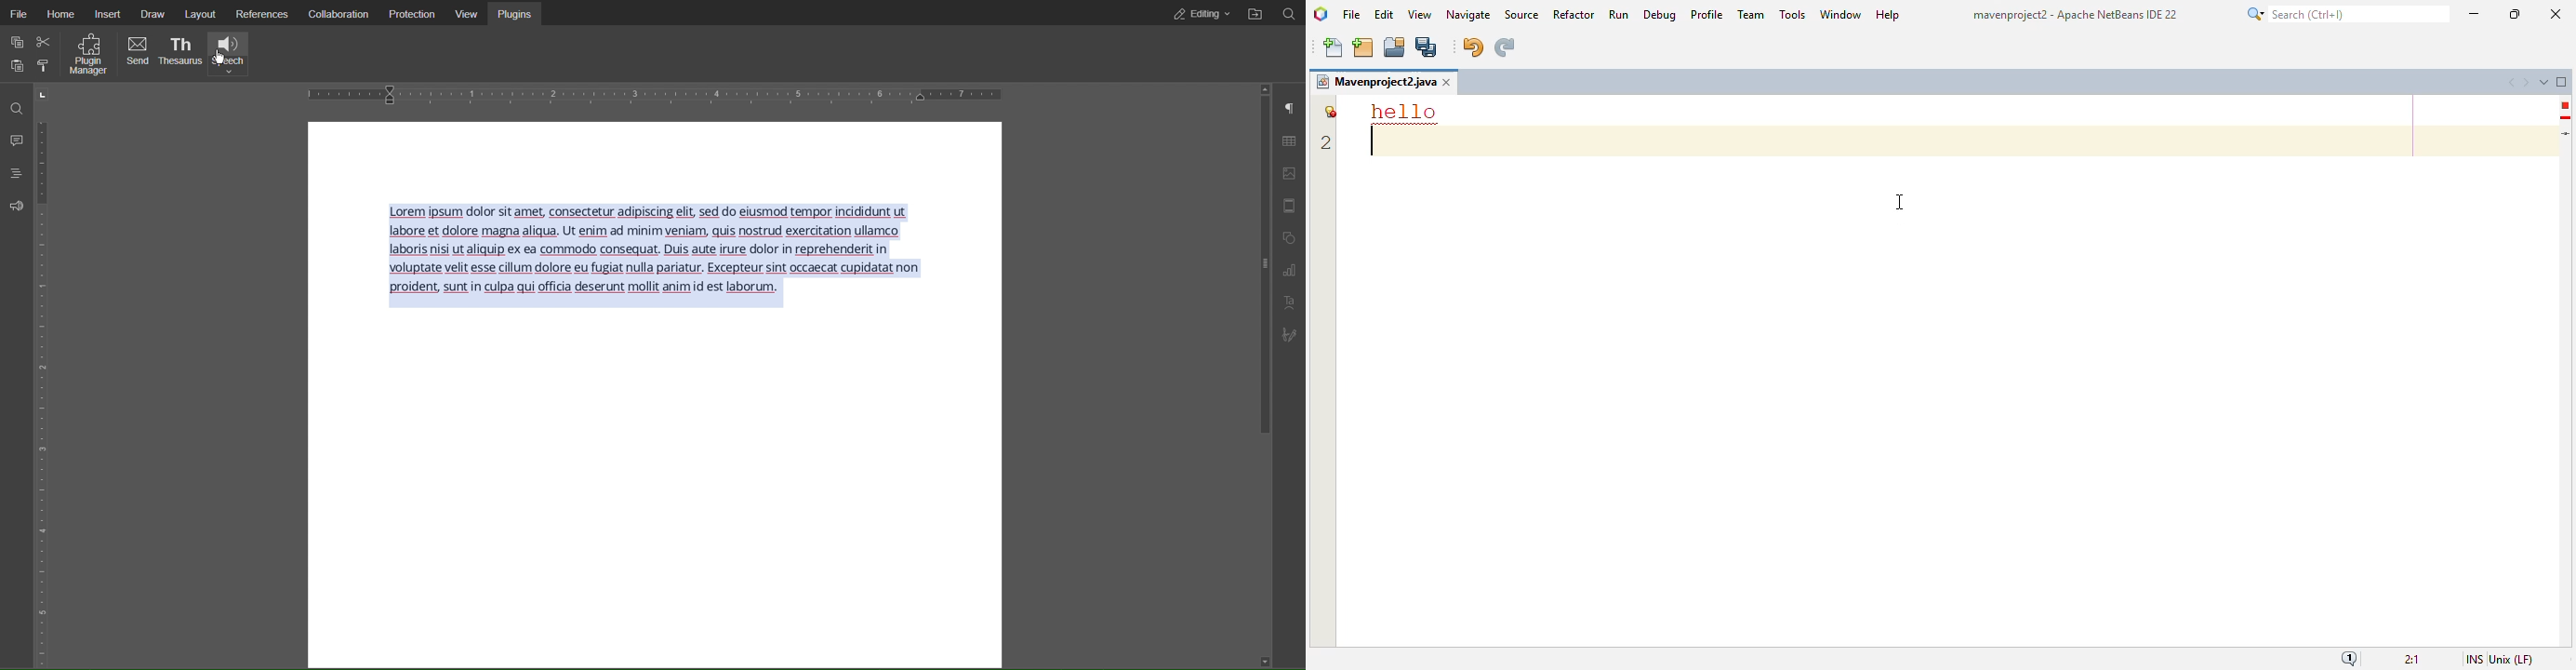 This screenshot has width=2576, height=672. Describe the element at coordinates (154, 14) in the screenshot. I see `Draw` at that location.